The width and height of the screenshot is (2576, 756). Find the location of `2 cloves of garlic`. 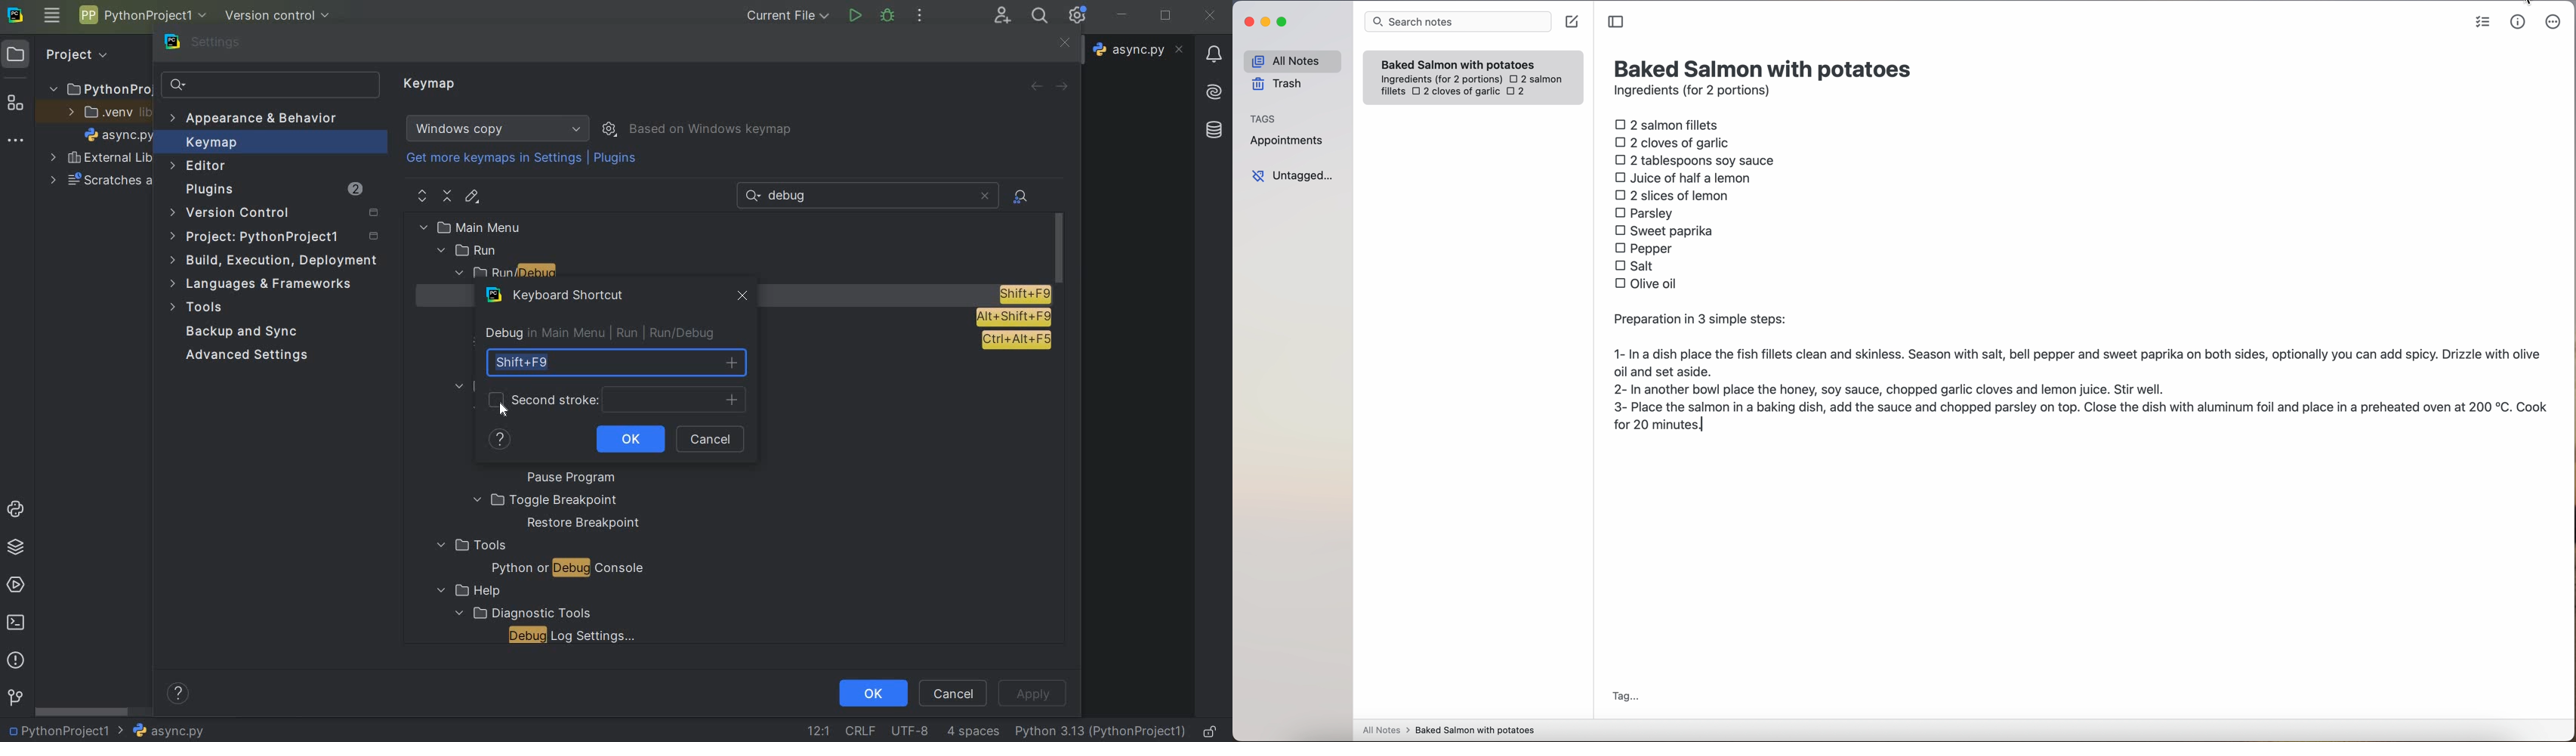

2 cloves of garlic is located at coordinates (1675, 141).